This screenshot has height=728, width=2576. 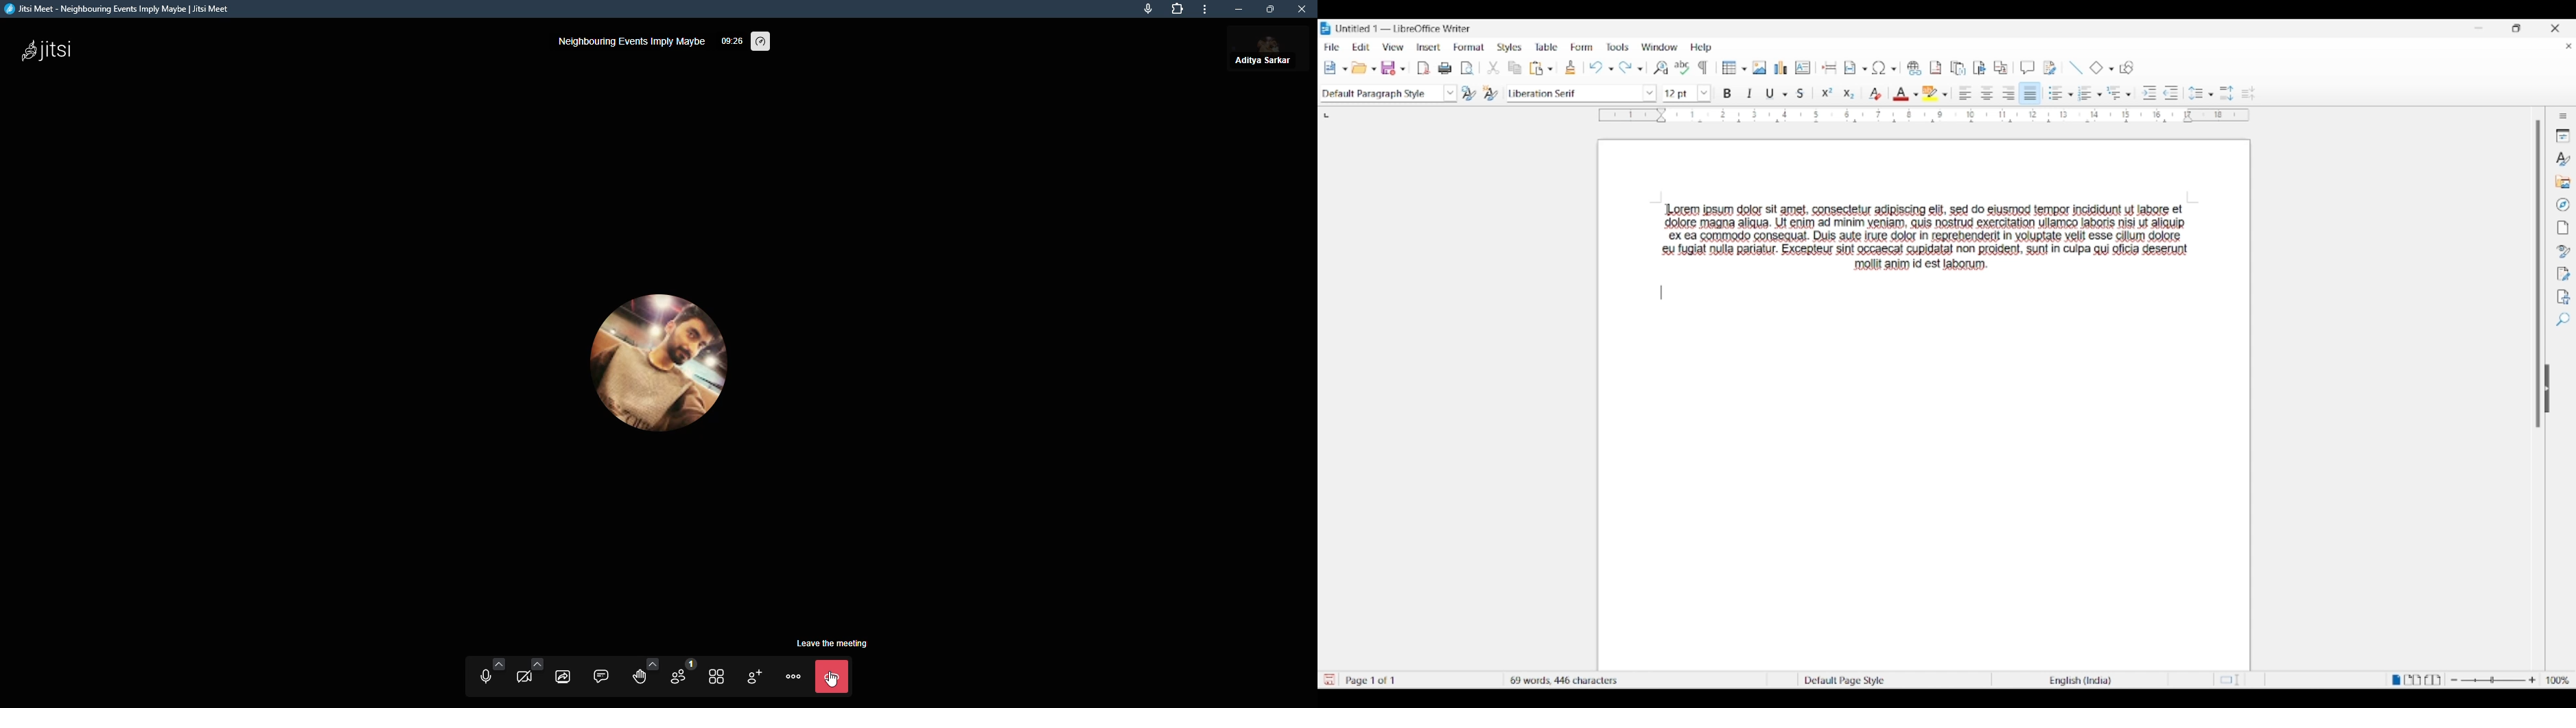 I want to click on Clear direct formatting, so click(x=1876, y=94).